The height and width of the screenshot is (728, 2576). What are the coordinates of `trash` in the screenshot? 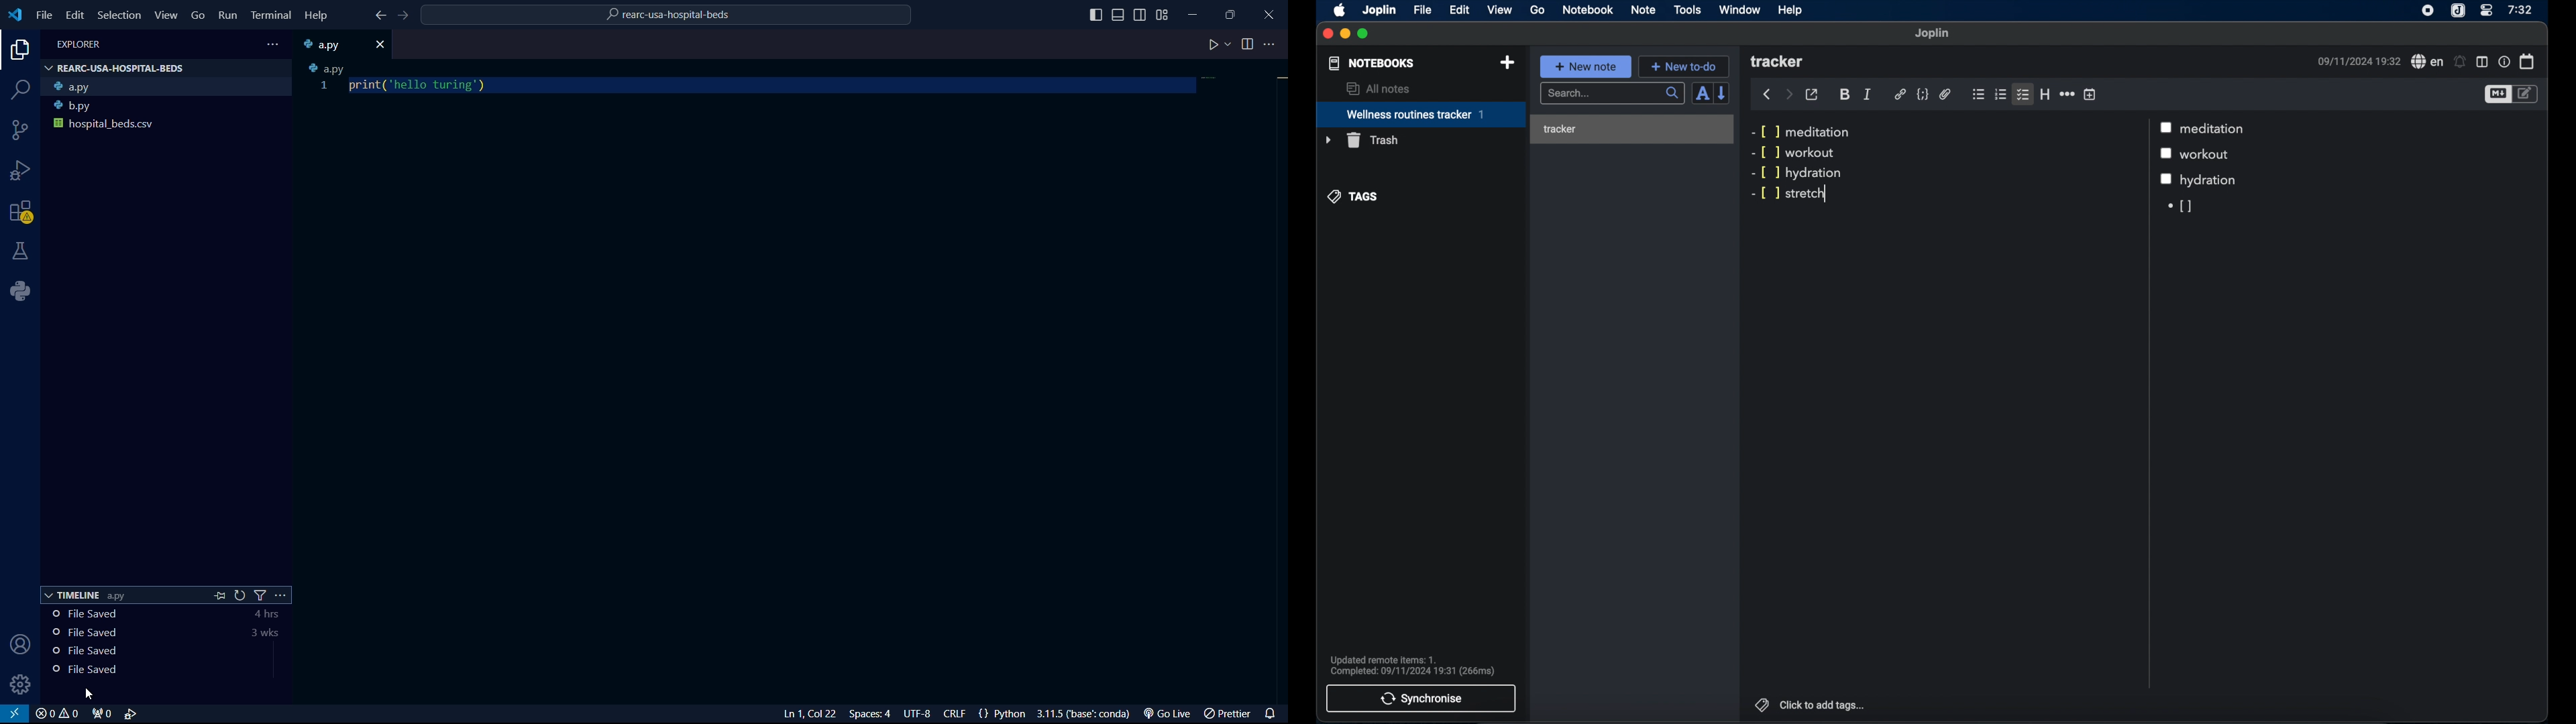 It's located at (1361, 140).